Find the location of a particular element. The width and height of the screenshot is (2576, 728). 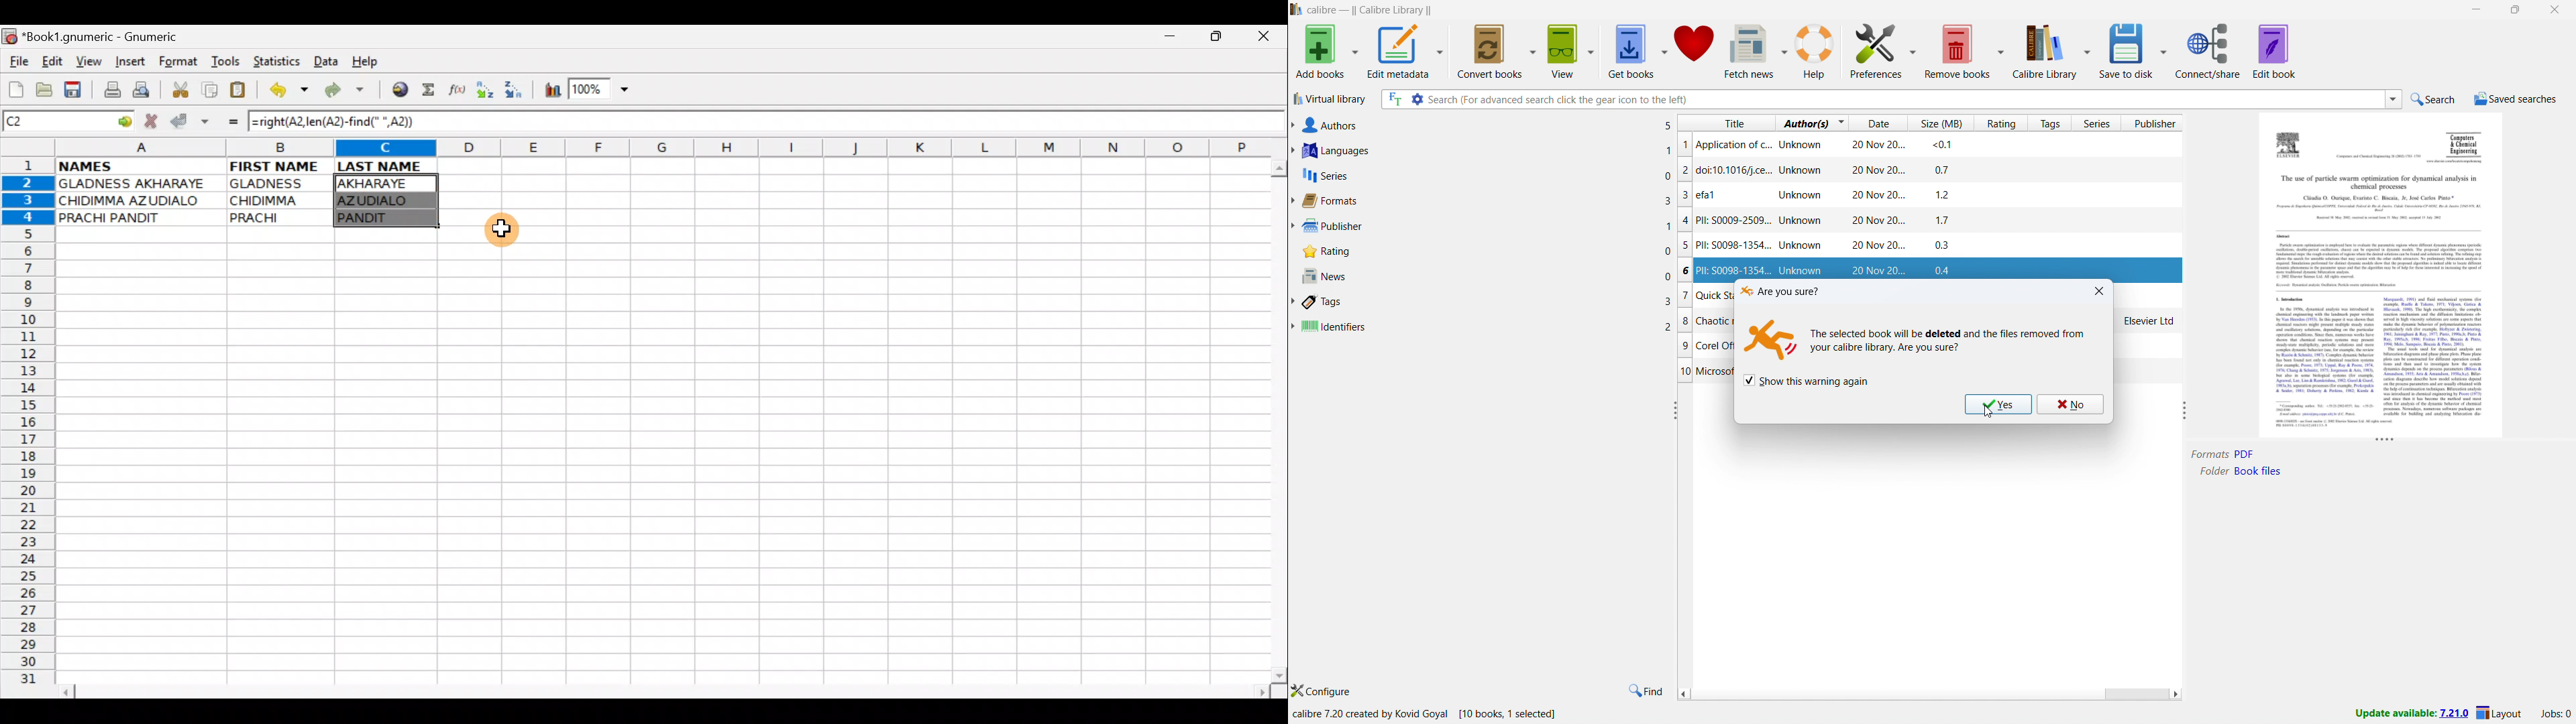

Microsoft Power... is located at coordinates (1704, 373).